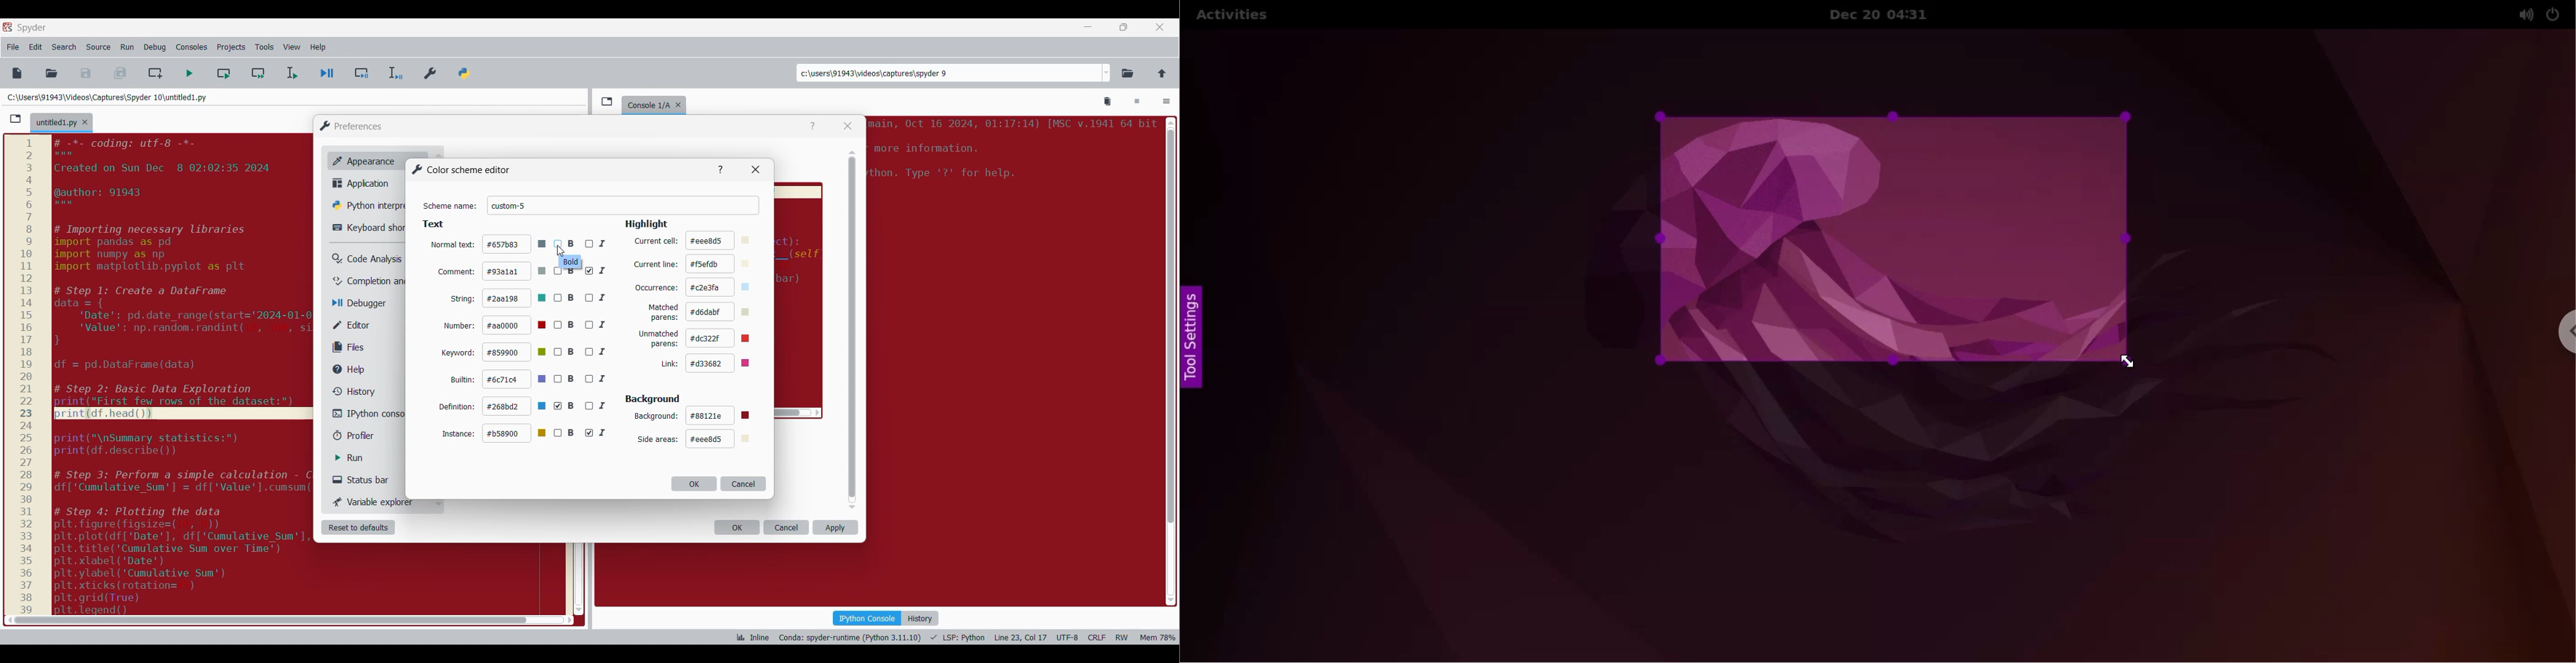  I want to click on Title of current window, so click(460, 169).